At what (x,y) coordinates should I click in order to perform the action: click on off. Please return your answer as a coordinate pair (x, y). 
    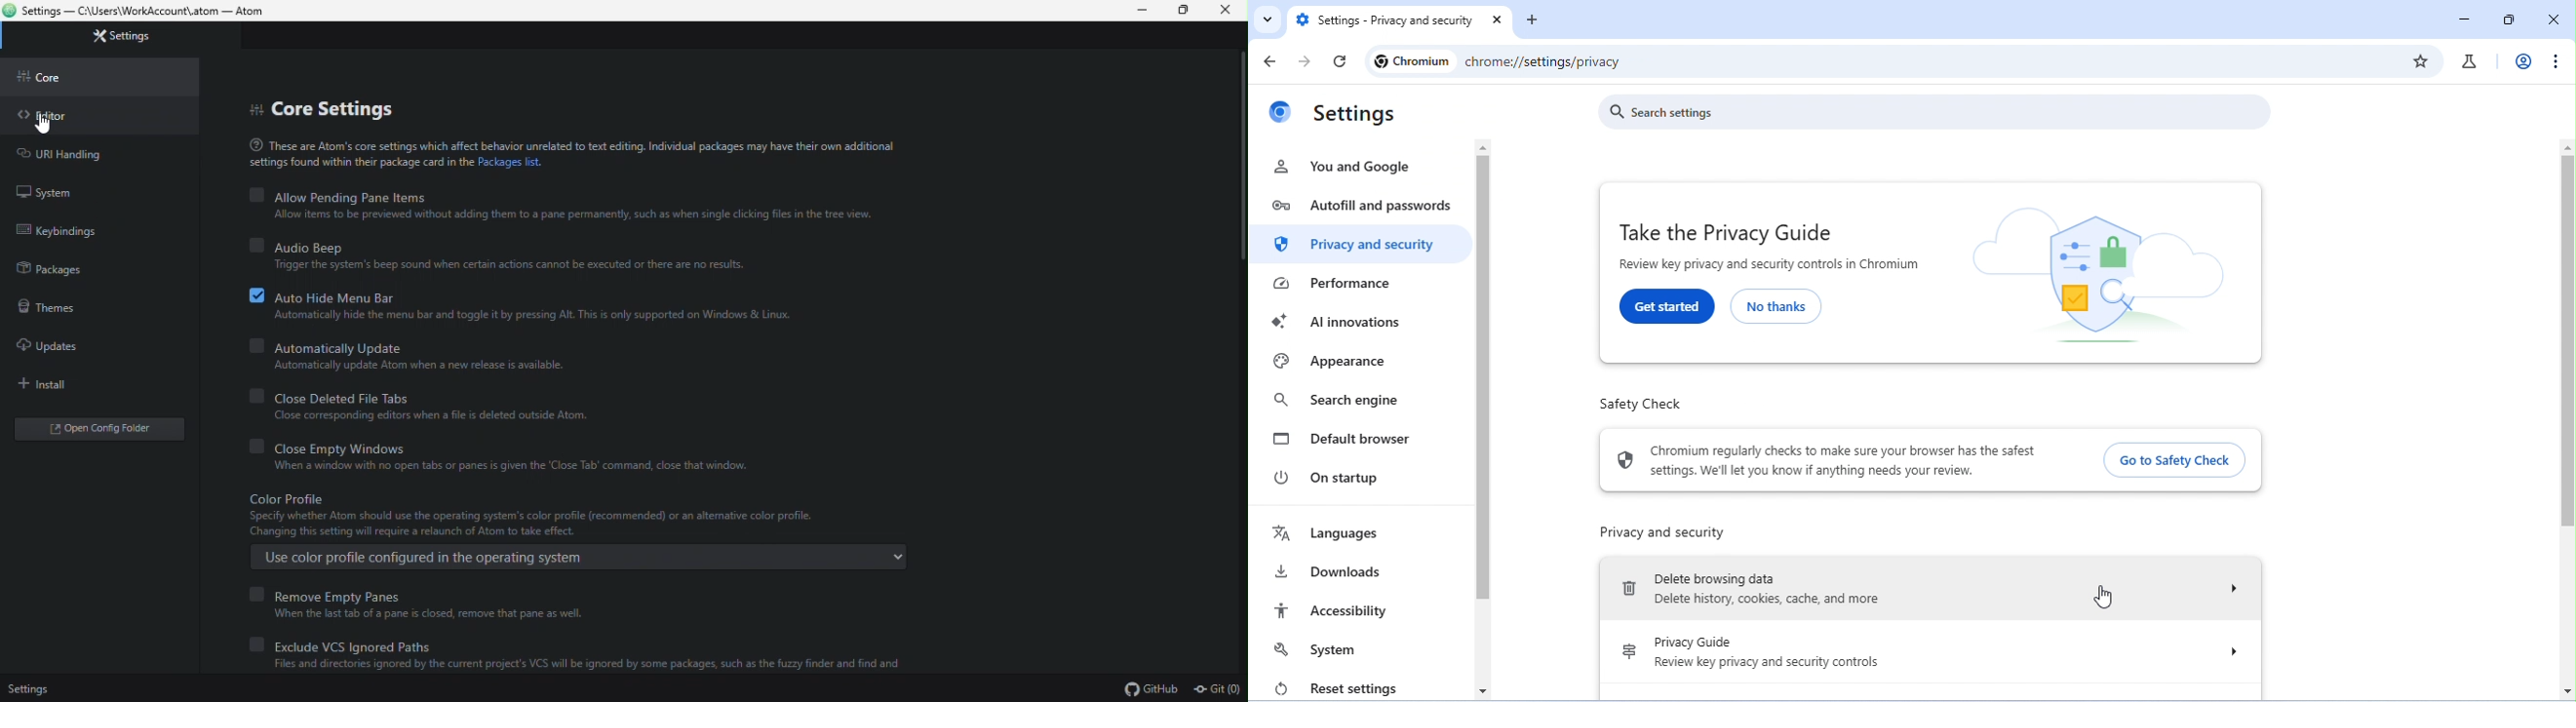
    Looking at the image, I should click on (254, 445).